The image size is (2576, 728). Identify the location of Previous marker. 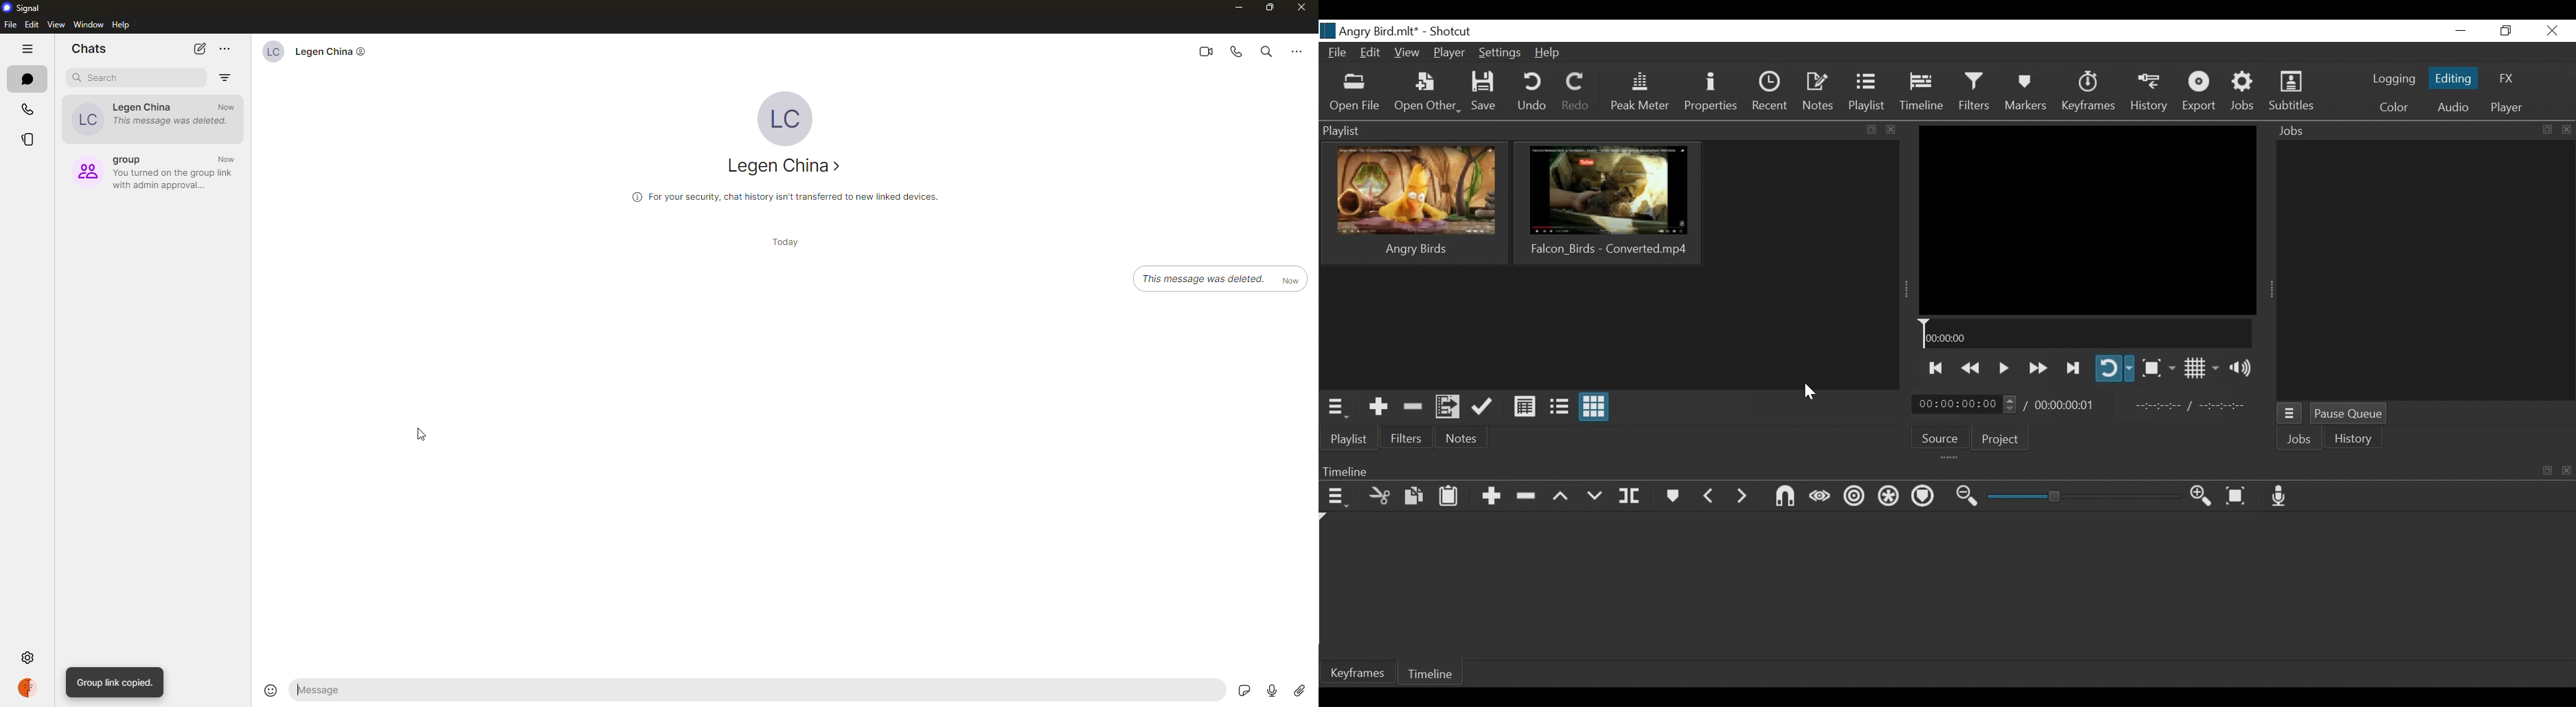
(1709, 499).